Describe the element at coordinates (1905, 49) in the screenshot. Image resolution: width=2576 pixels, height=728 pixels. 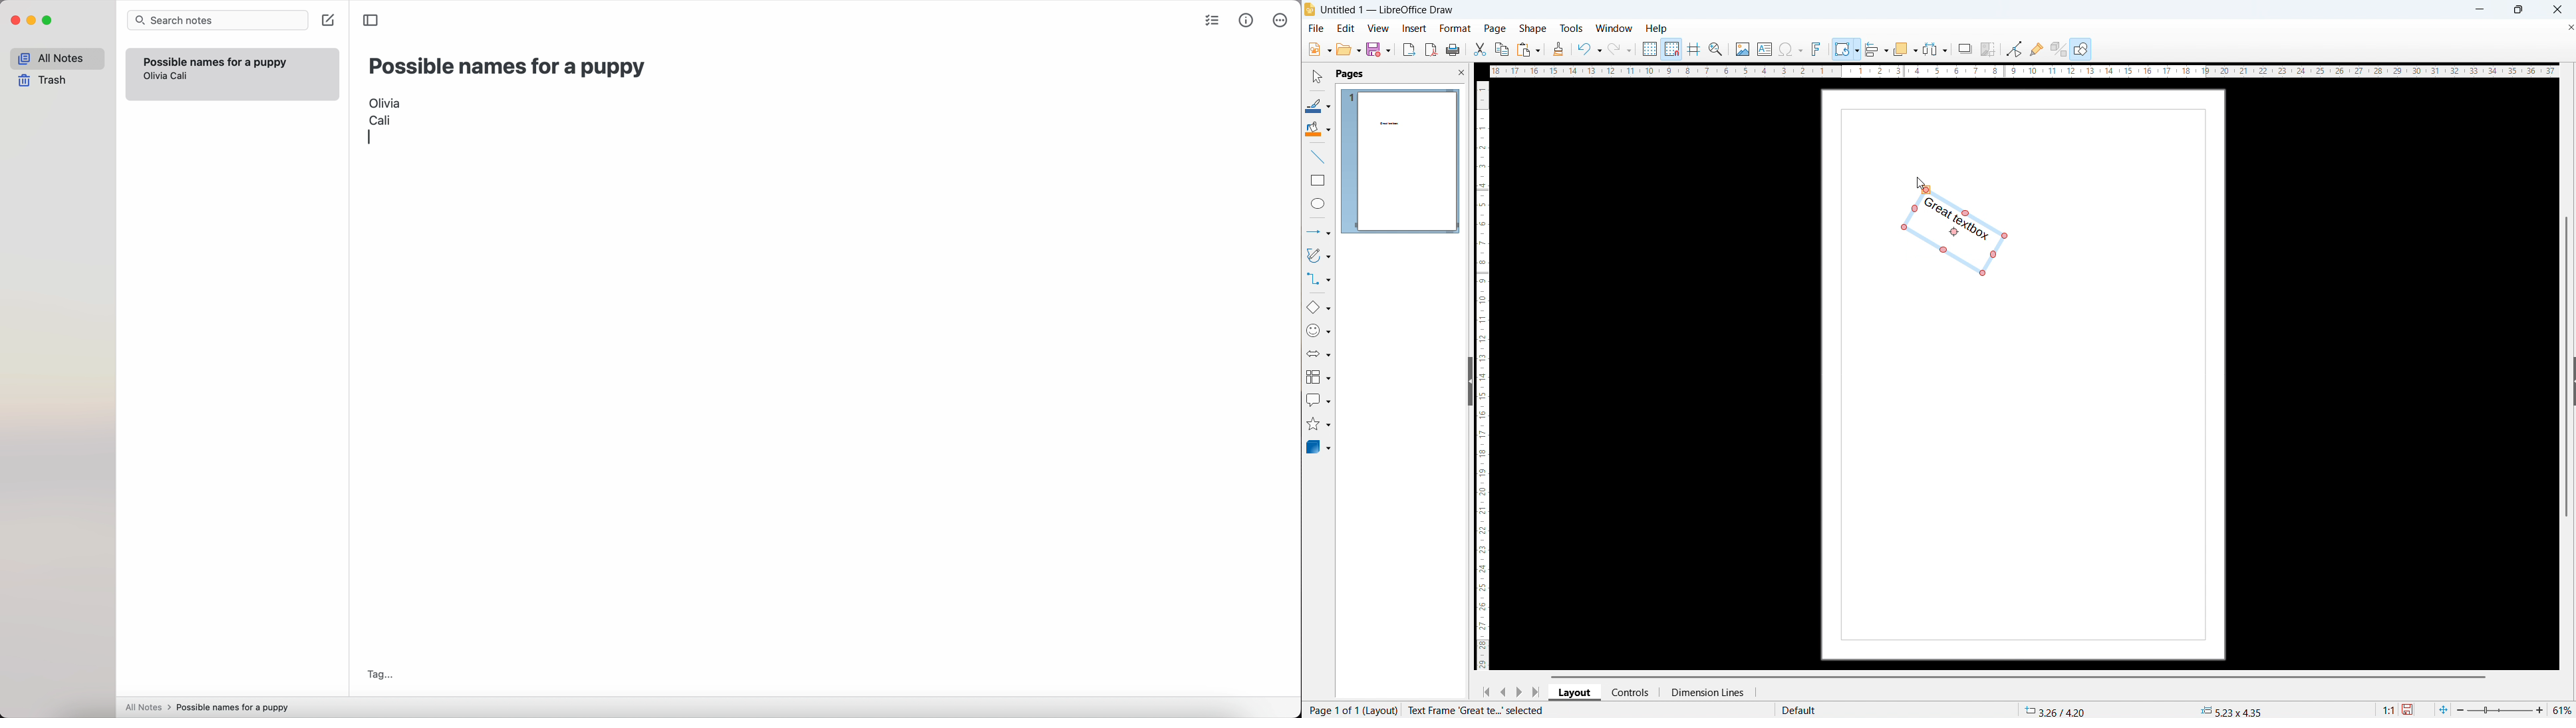
I see `arrange` at that location.